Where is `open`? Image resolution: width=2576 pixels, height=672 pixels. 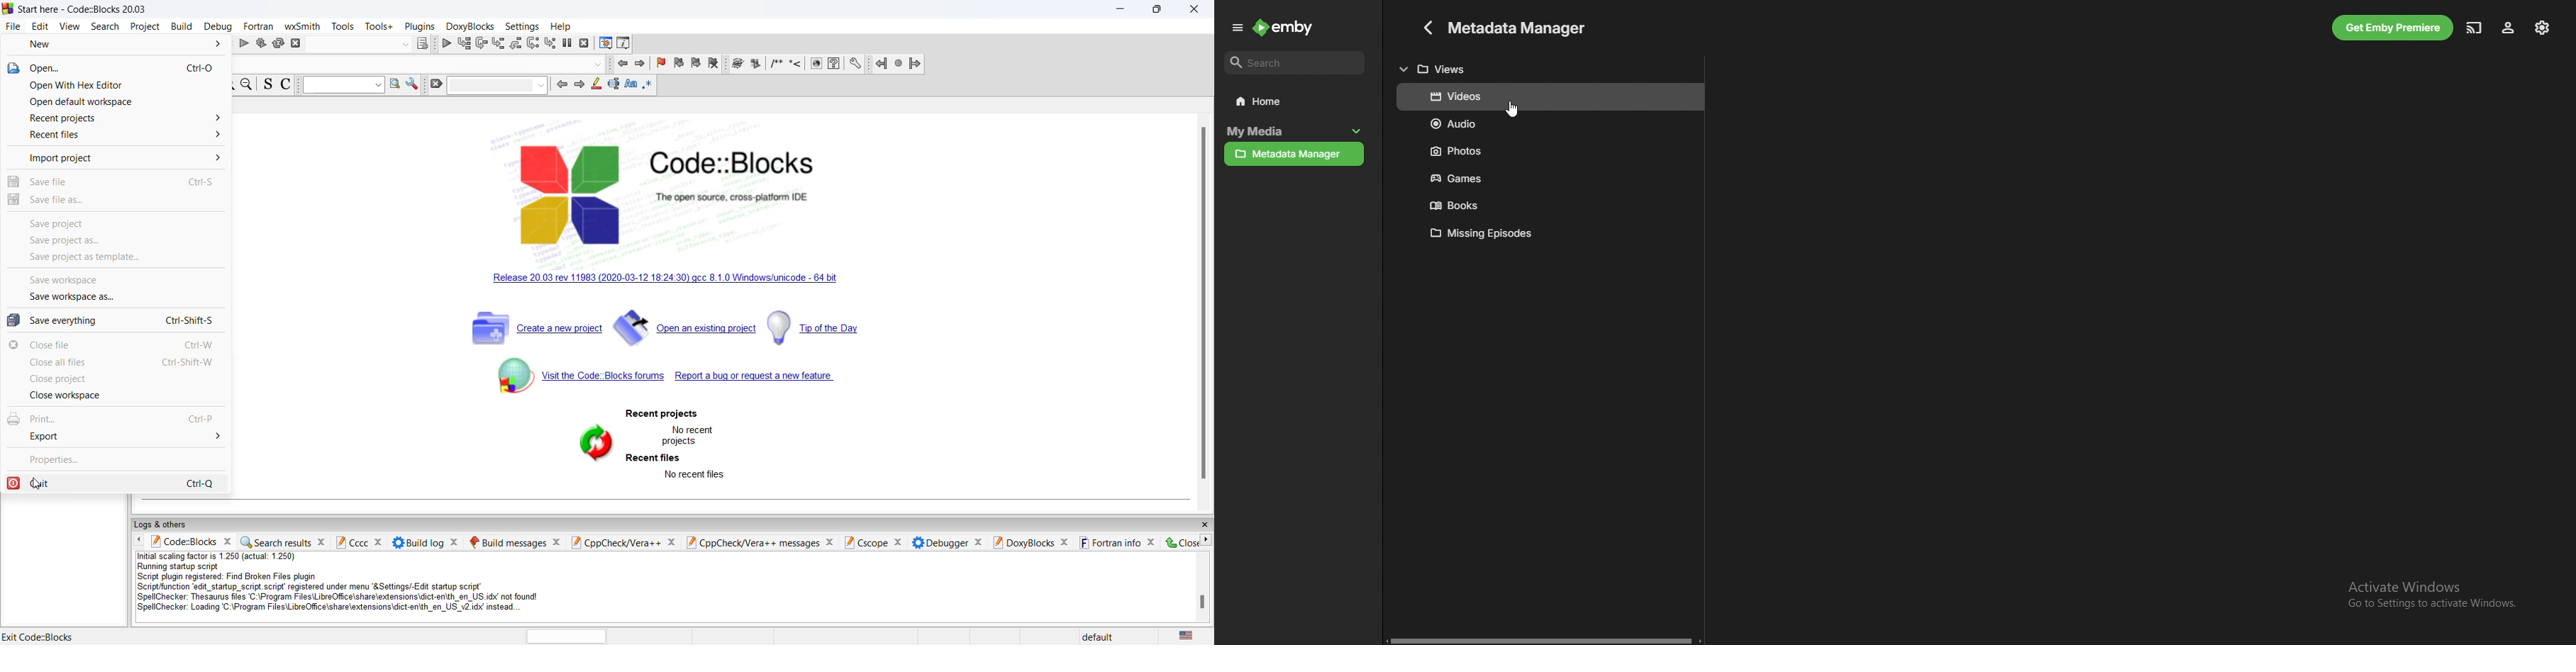
open is located at coordinates (120, 70).